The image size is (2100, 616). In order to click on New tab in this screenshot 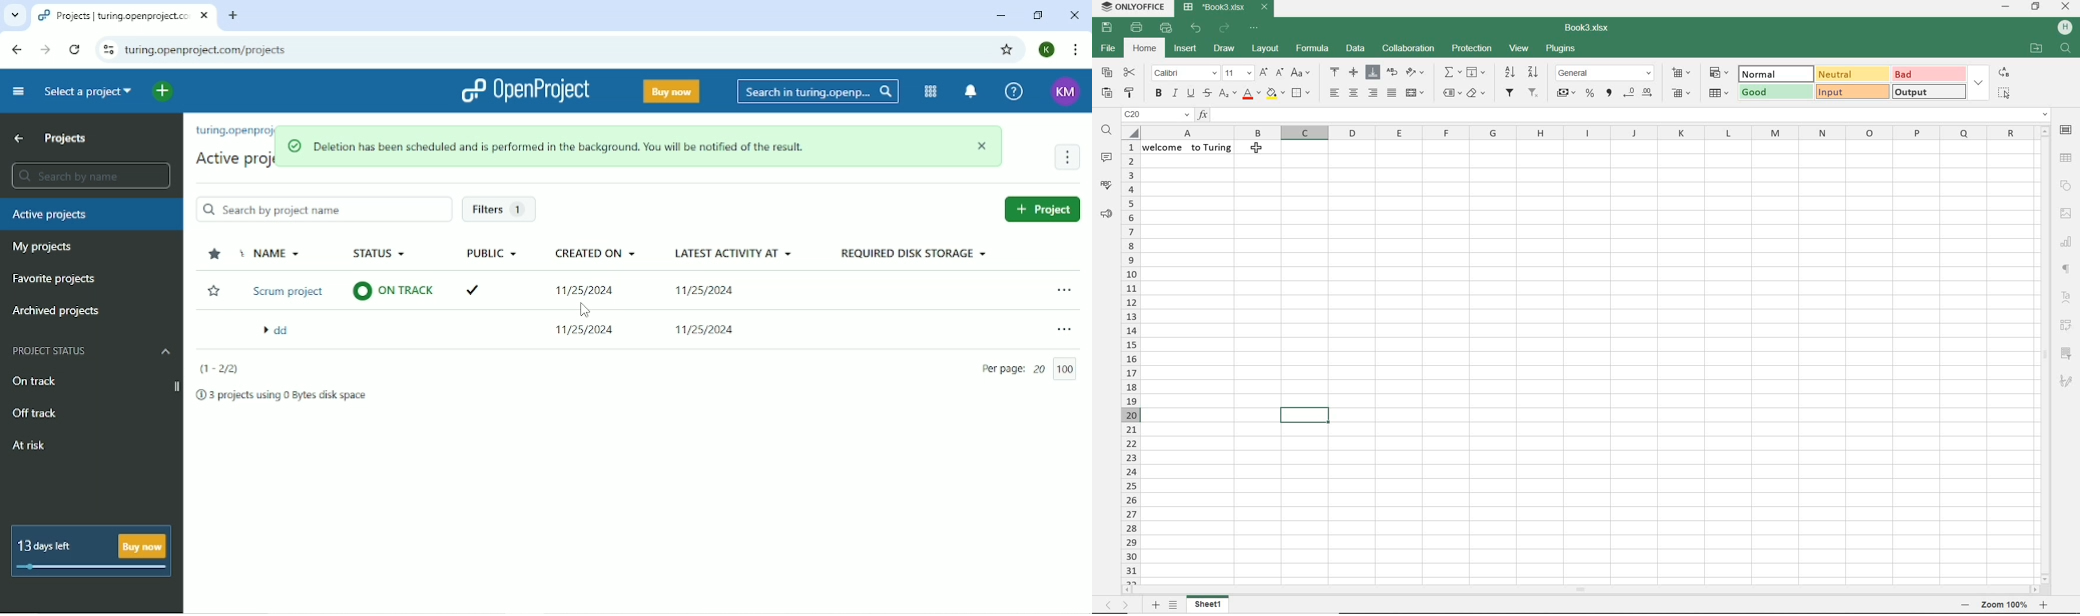, I will do `click(235, 16)`.